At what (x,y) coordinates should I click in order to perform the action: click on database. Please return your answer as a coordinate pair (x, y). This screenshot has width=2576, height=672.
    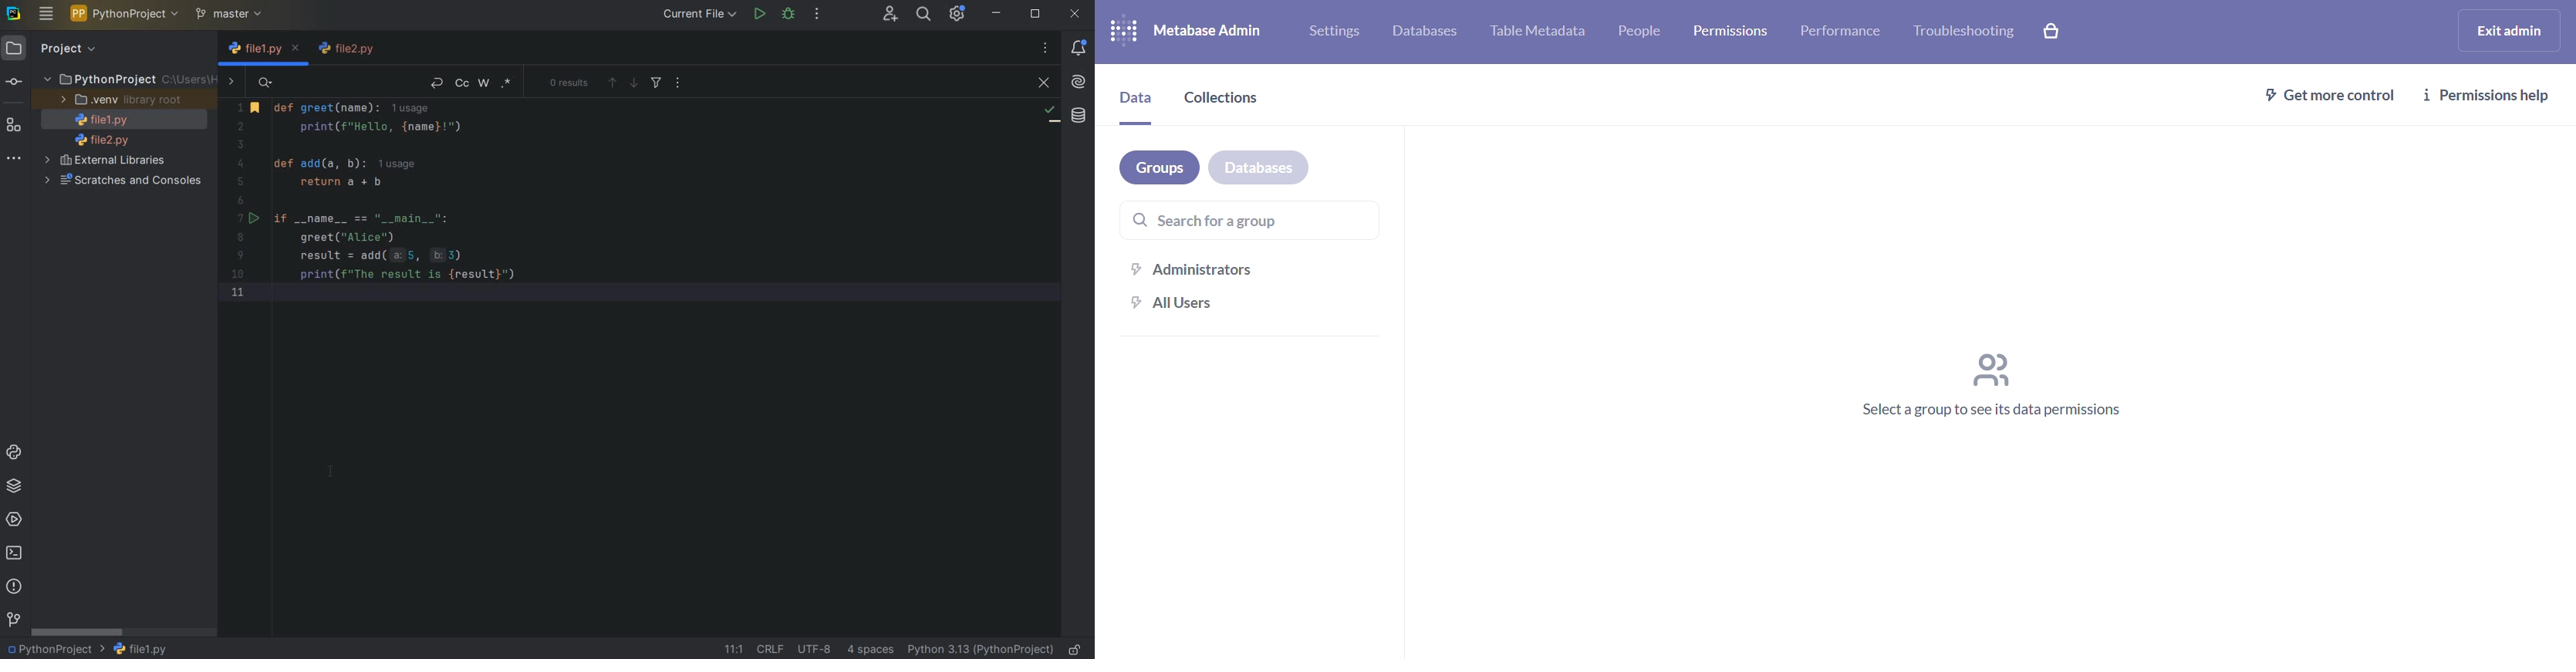
    Looking at the image, I should click on (1258, 171).